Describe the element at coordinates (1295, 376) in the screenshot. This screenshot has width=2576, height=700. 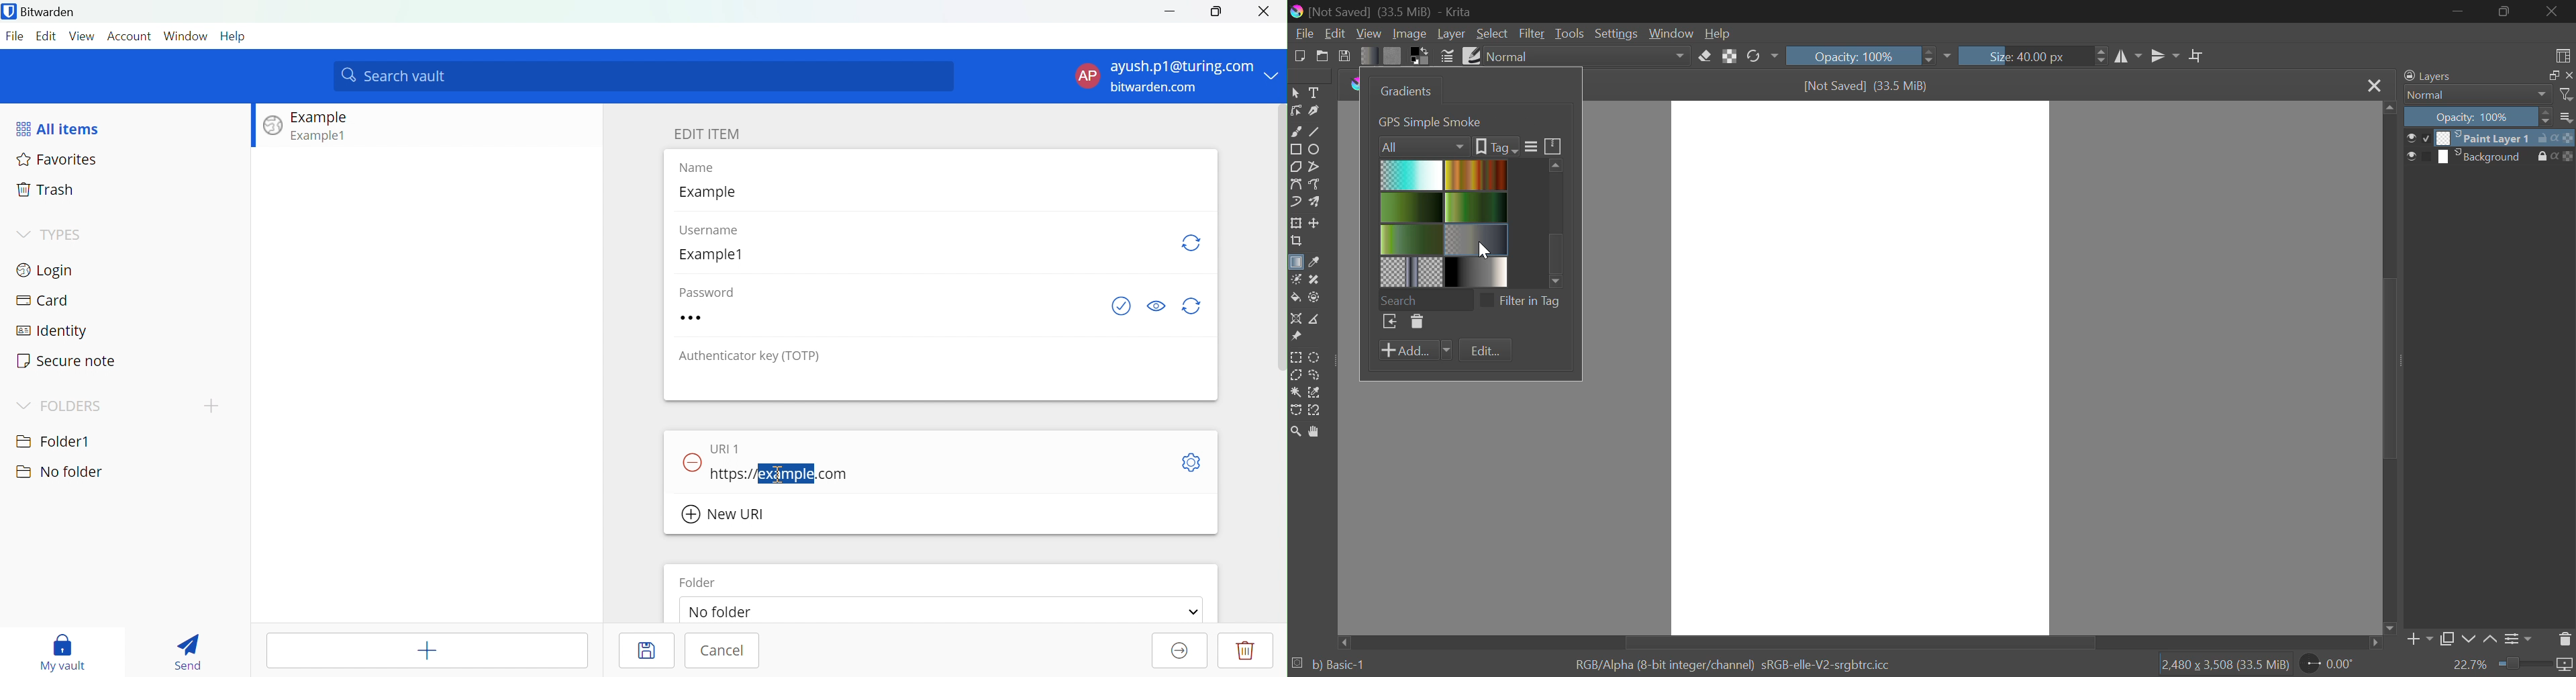
I see `Polygon Selection` at that location.